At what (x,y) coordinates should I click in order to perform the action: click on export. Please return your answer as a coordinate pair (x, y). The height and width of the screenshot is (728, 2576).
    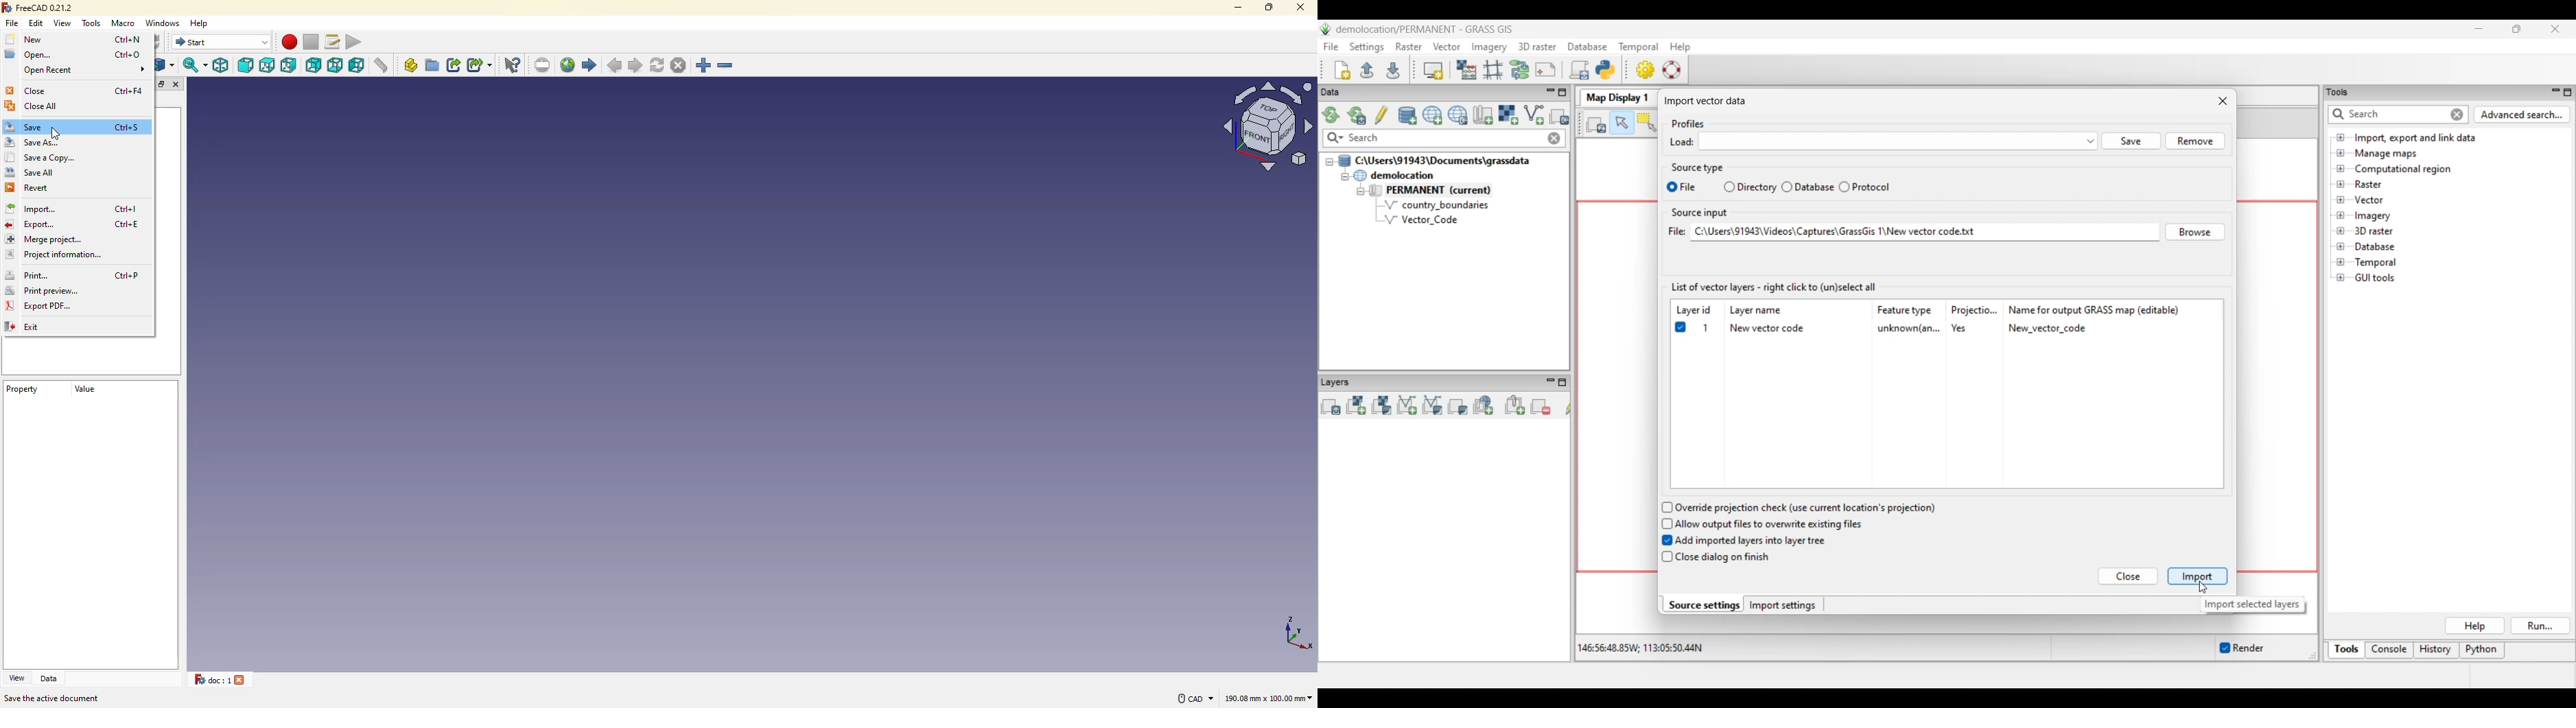
    Looking at the image, I should click on (32, 226).